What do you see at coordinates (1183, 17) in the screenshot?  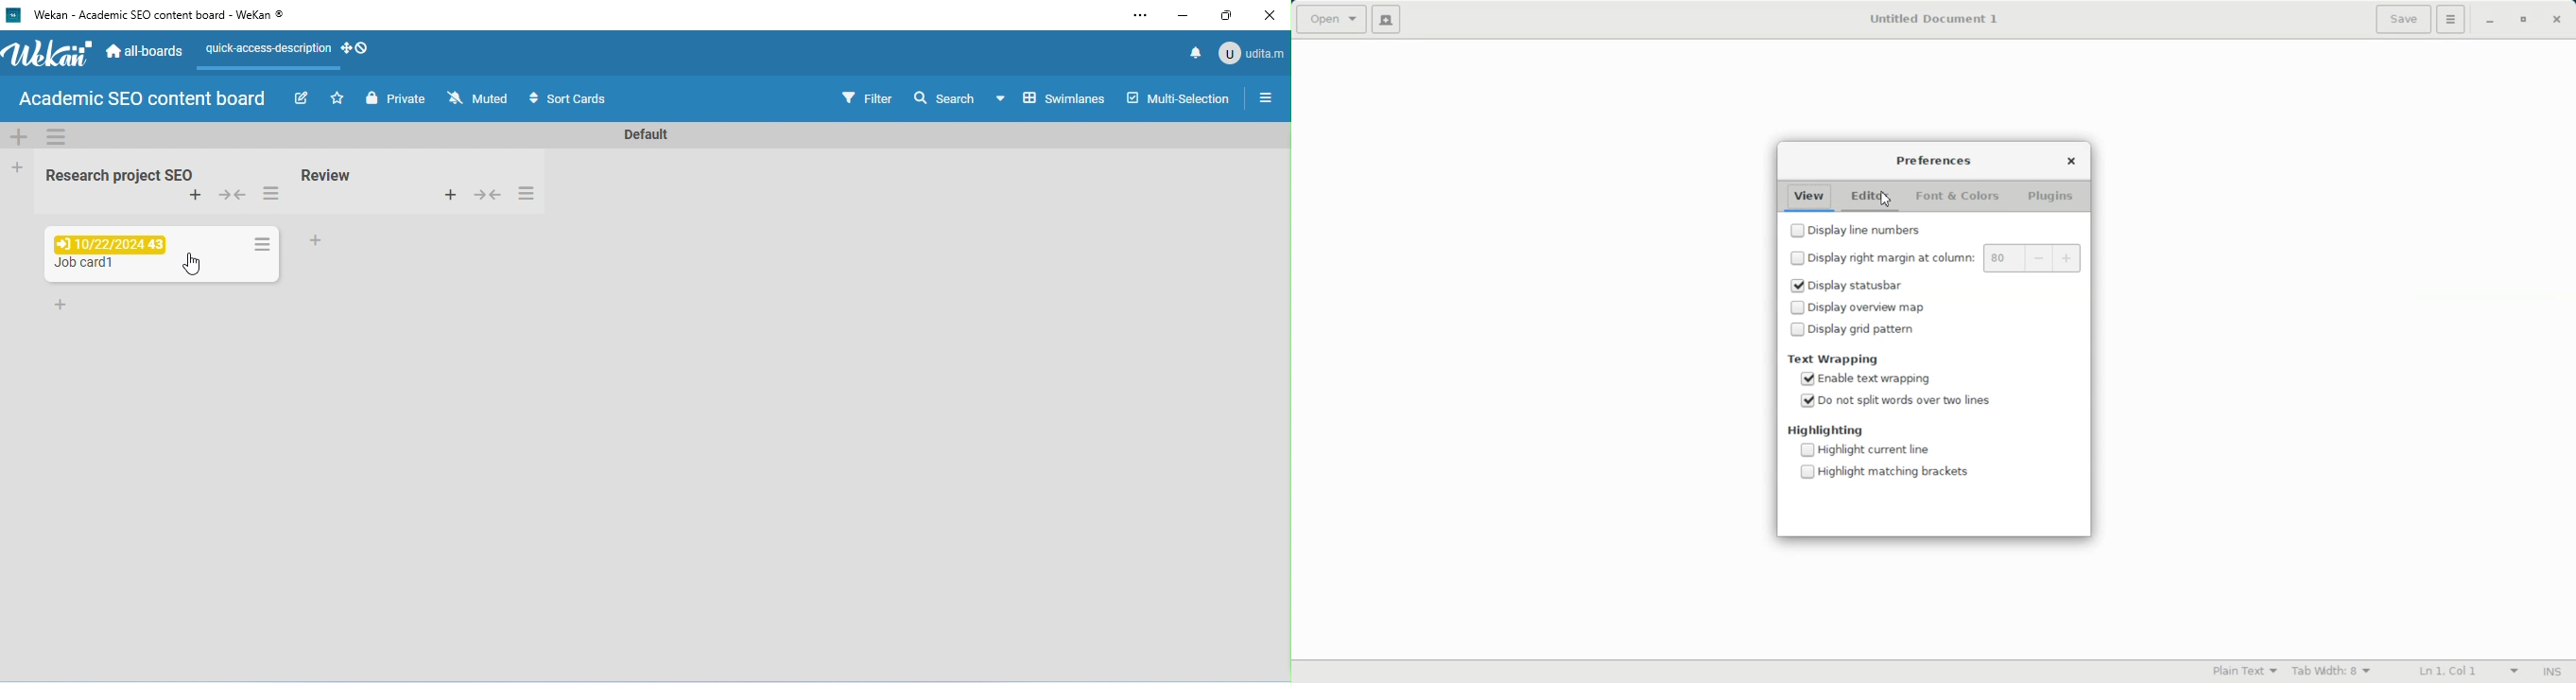 I see `minimize` at bounding box center [1183, 17].